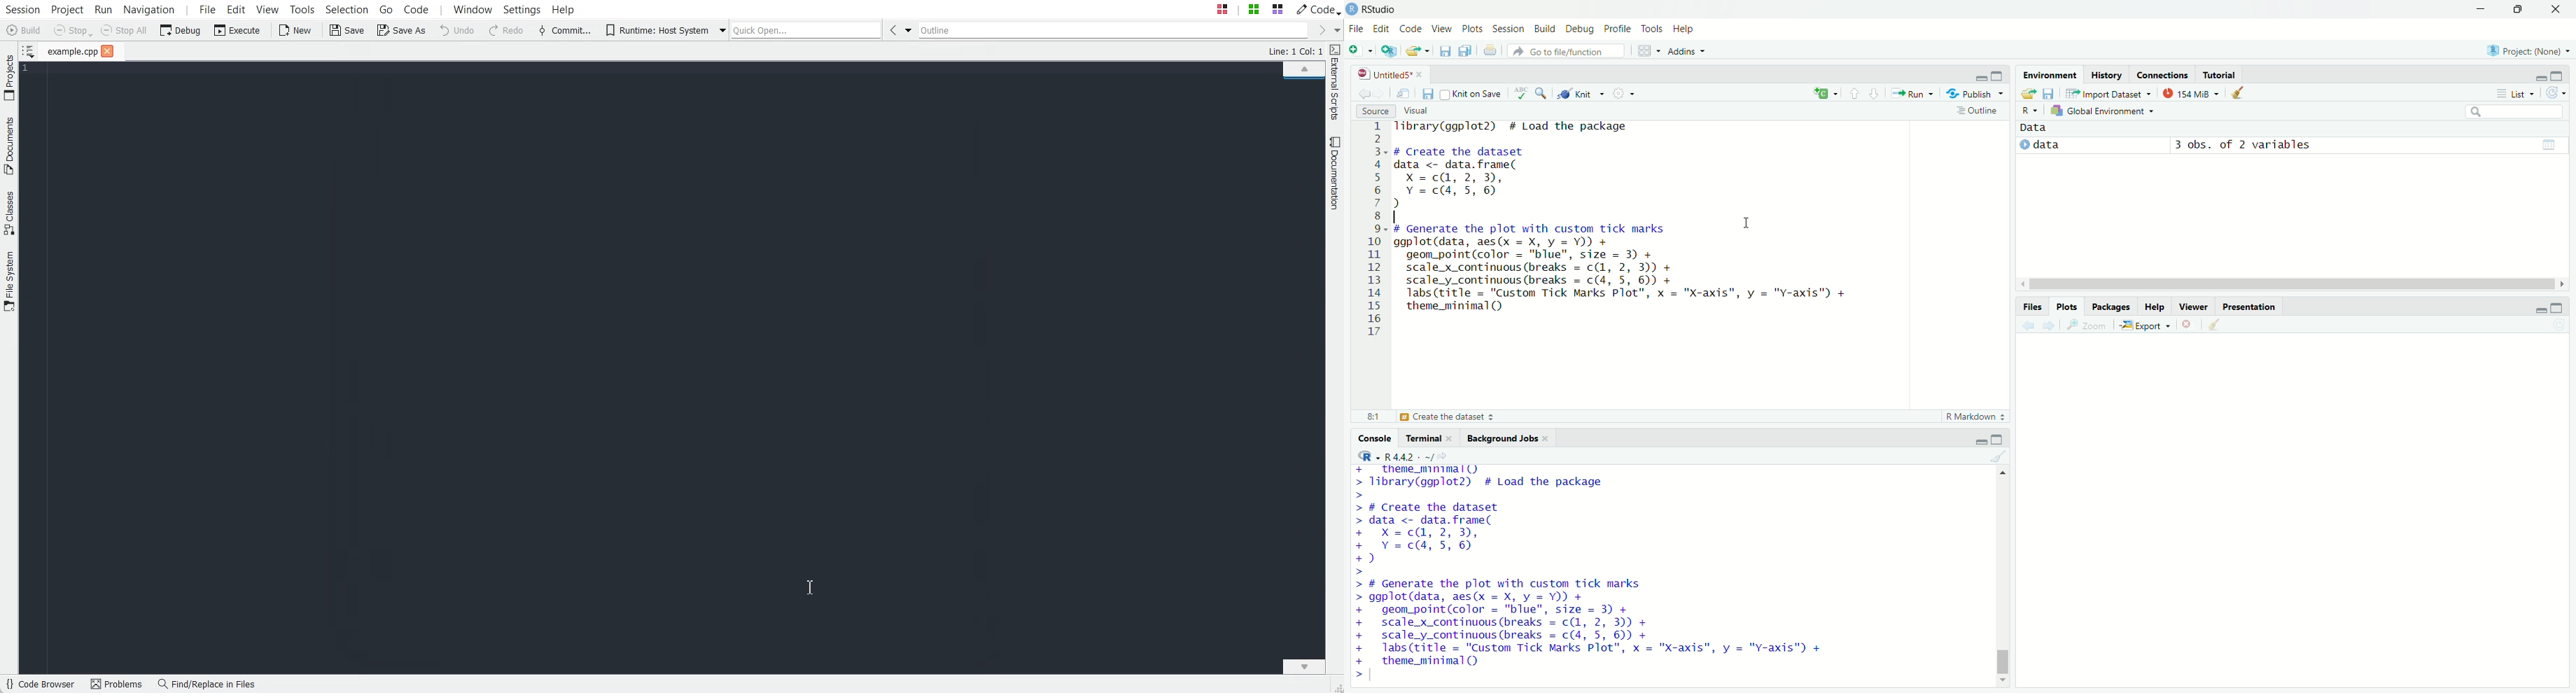 The height and width of the screenshot is (700, 2576). What do you see at coordinates (2050, 74) in the screenshot?
I see `environment` at bounding box center [2050, 74].